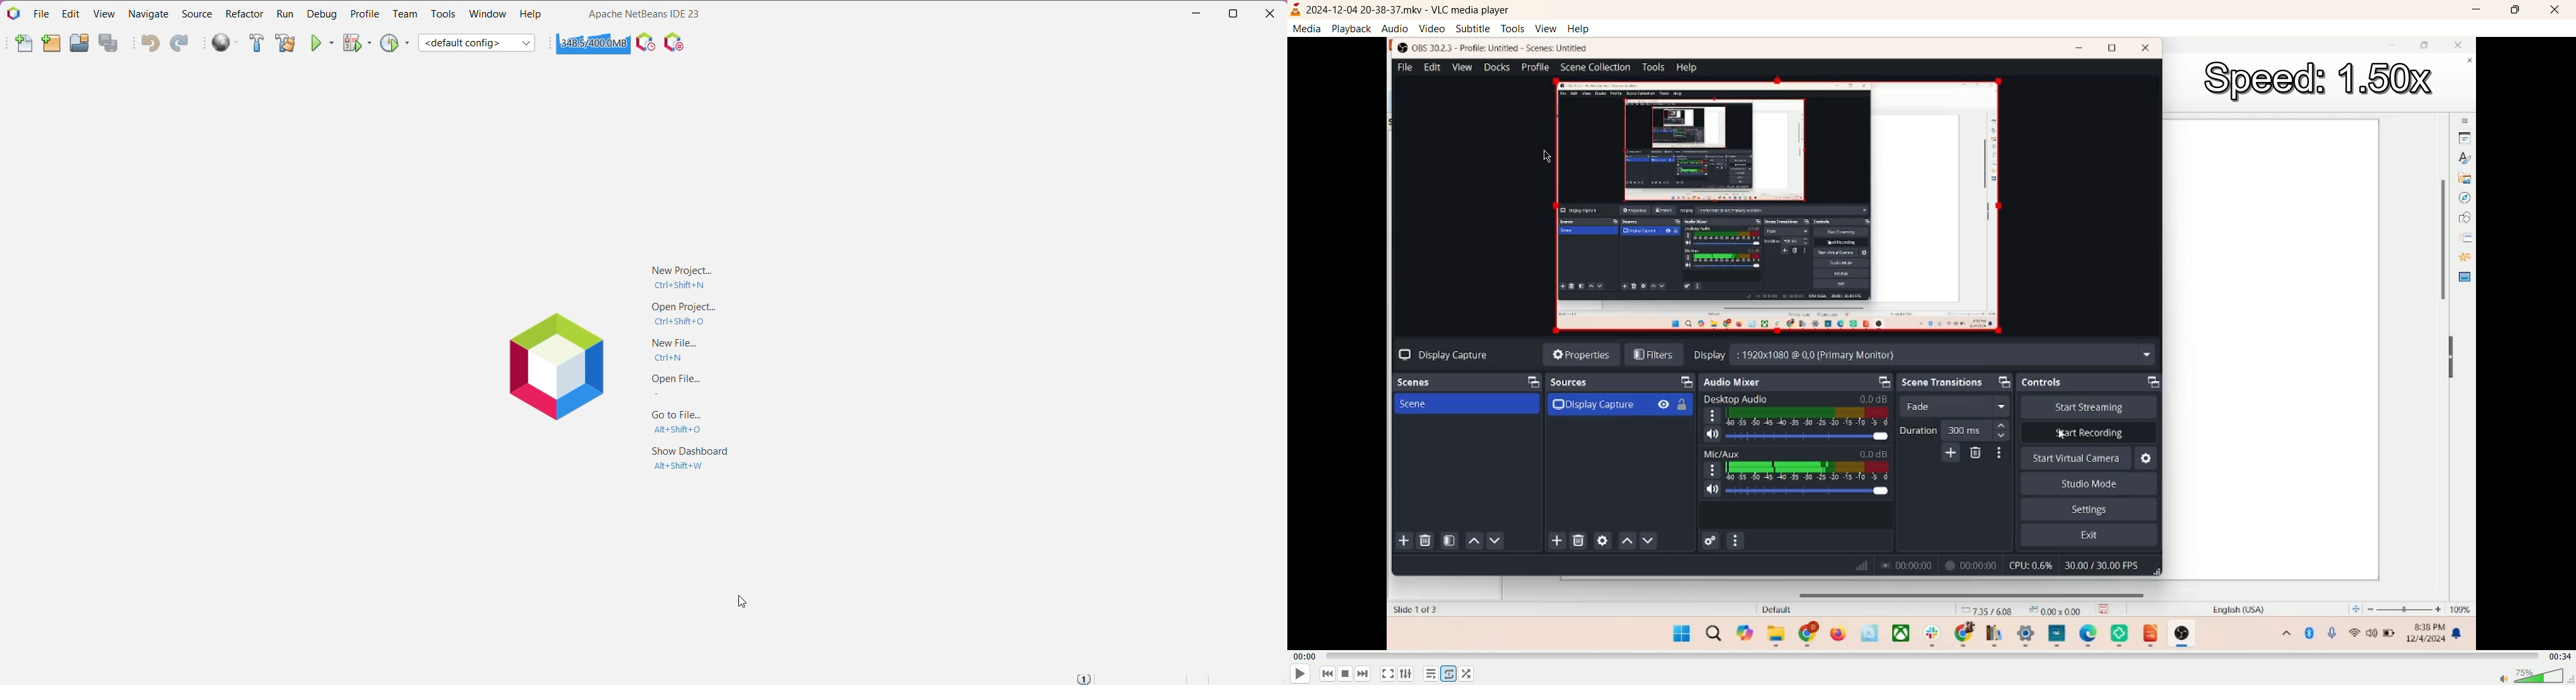 This screenshot has width=2576, height=700. What do you see at coordinates (1369, 676) in the screenshot?
I see `next` at bounding box center [1369, 676].